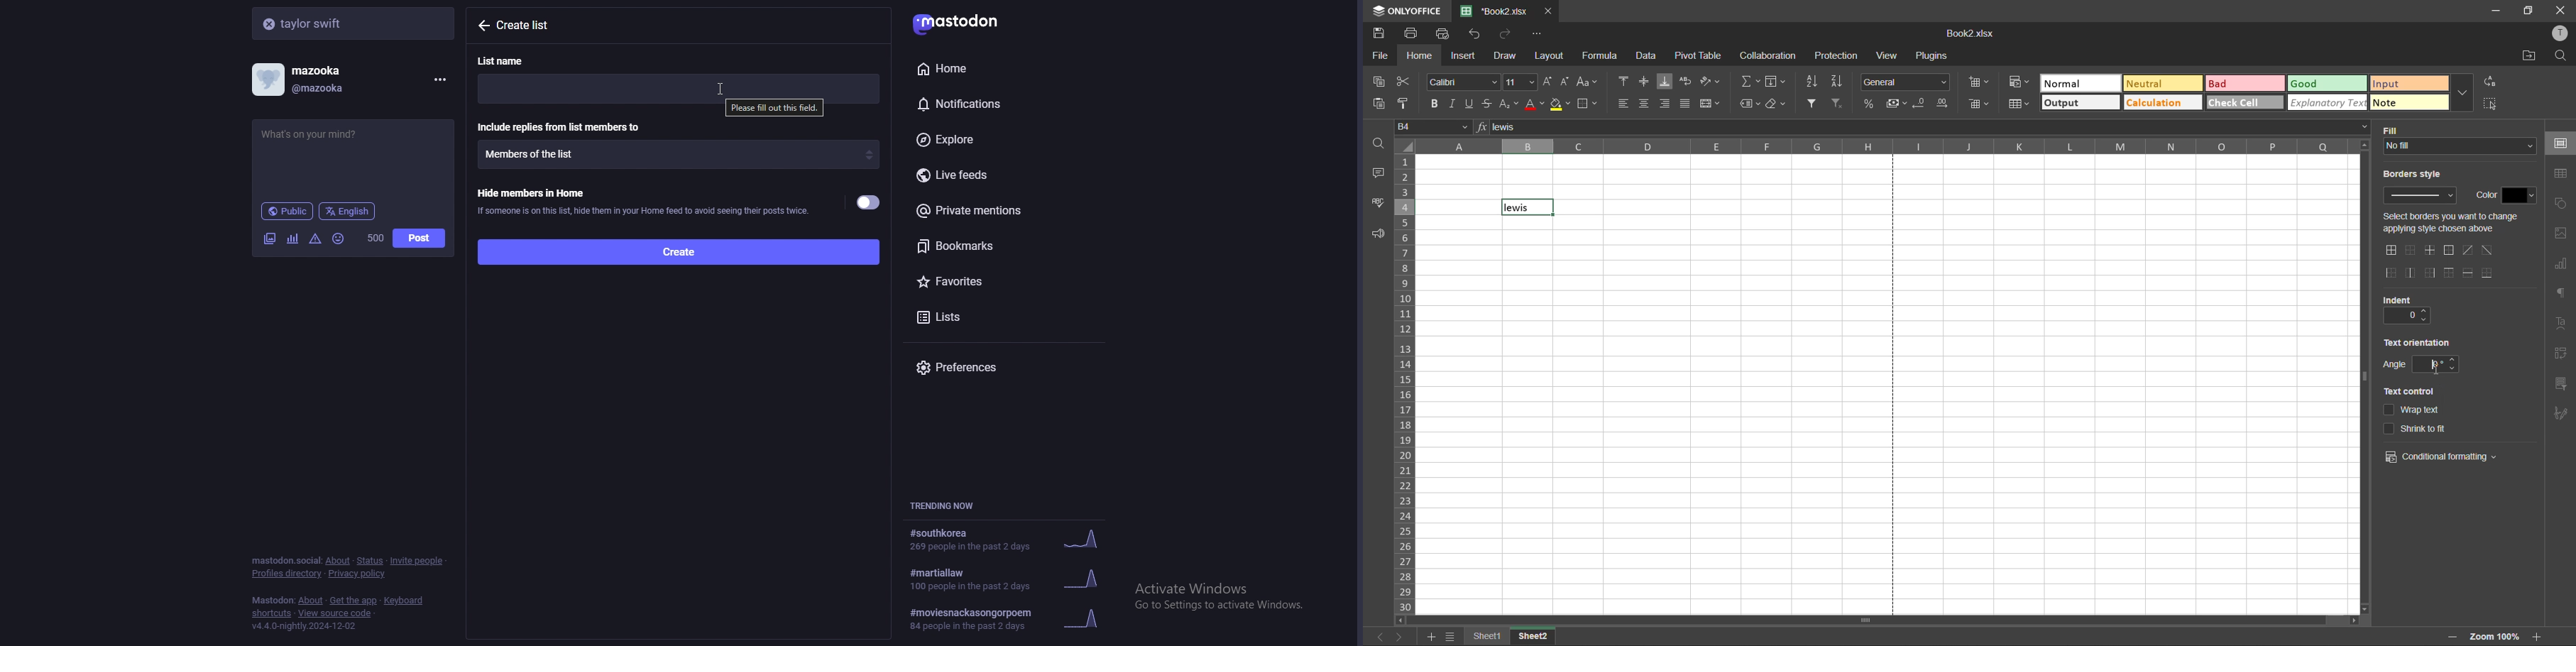  What do you see at coordinates (374, 238) in the screenshot?
I see `word limit` at bounding box center [374, 238].